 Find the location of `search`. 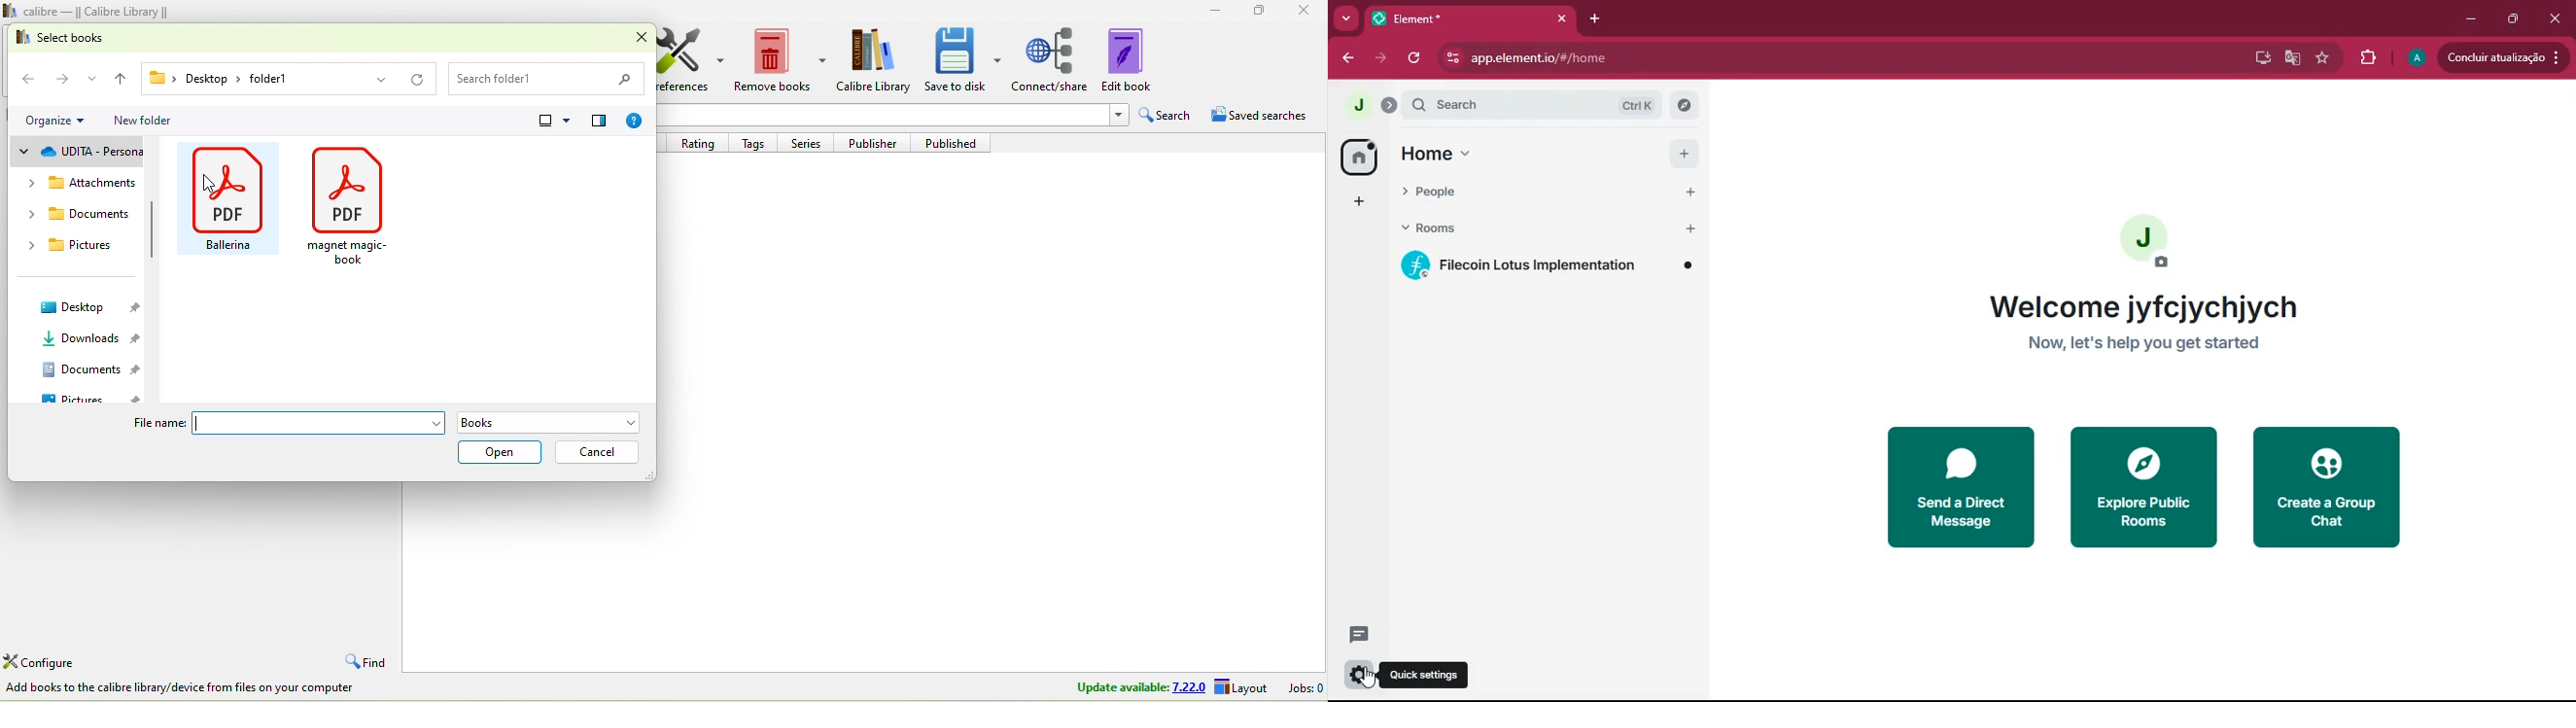

search is located at coordinates (1539, 106).